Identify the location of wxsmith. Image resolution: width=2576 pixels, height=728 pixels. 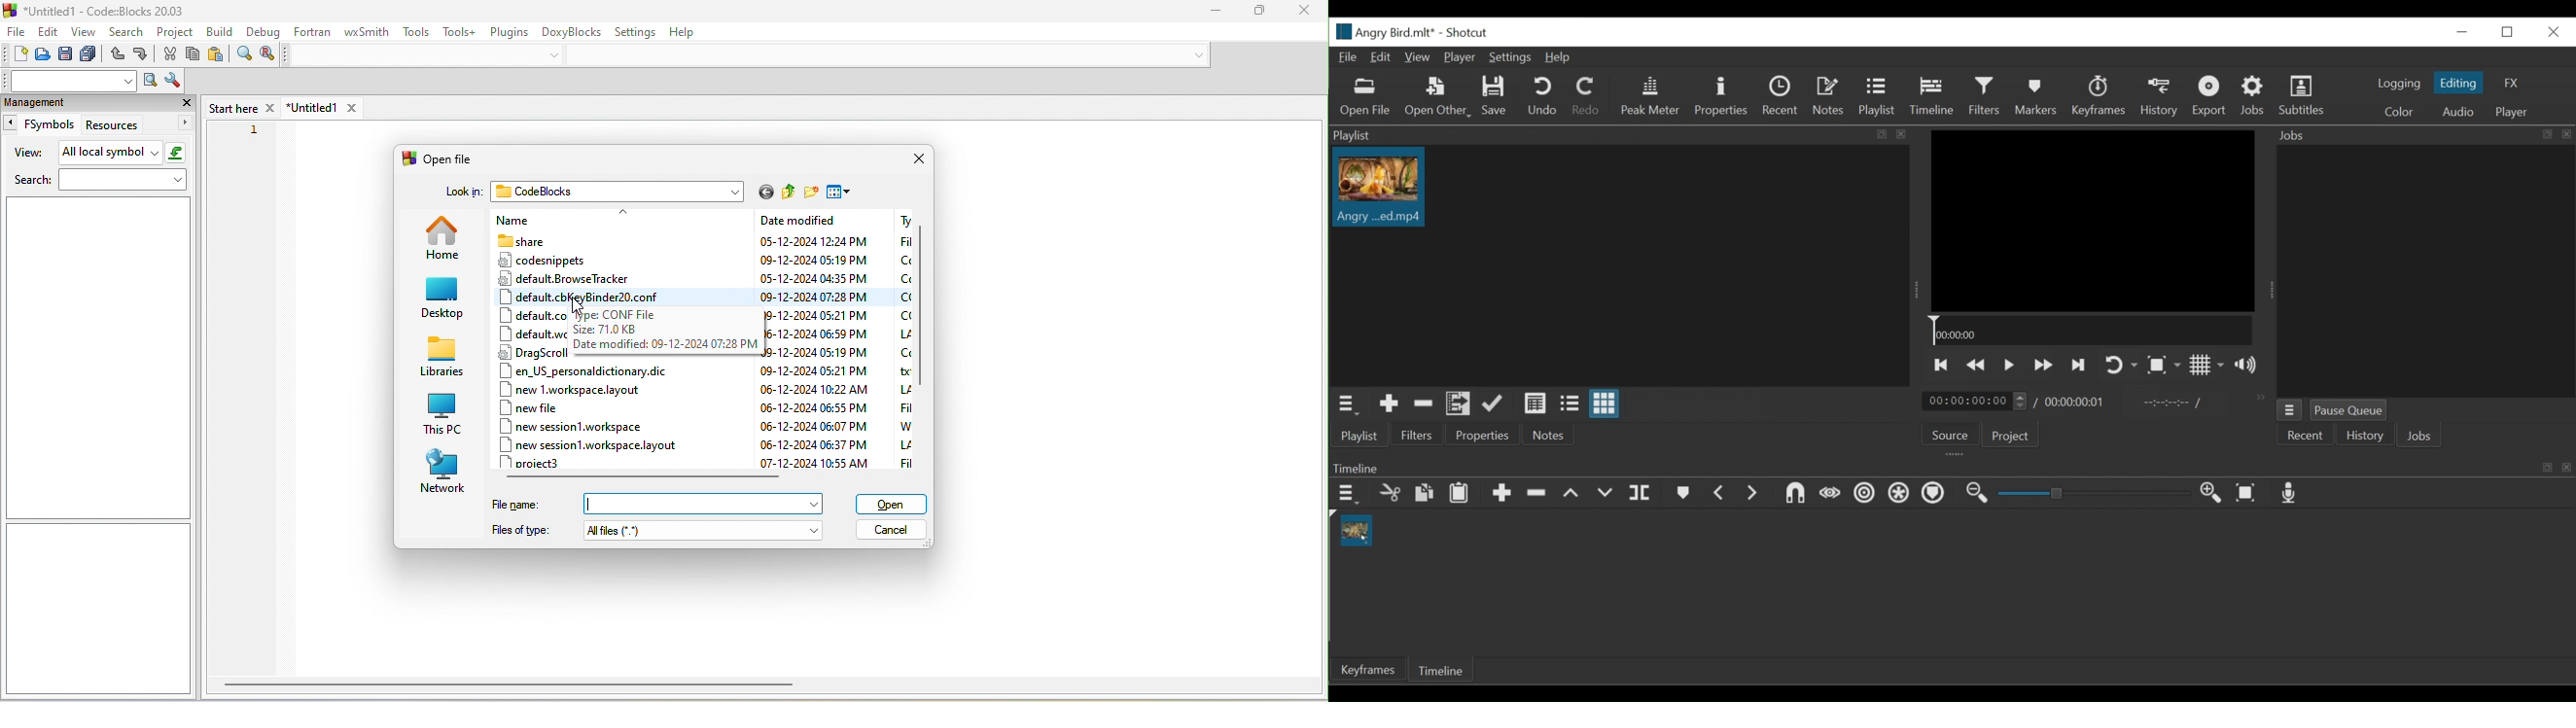
(367, 35).